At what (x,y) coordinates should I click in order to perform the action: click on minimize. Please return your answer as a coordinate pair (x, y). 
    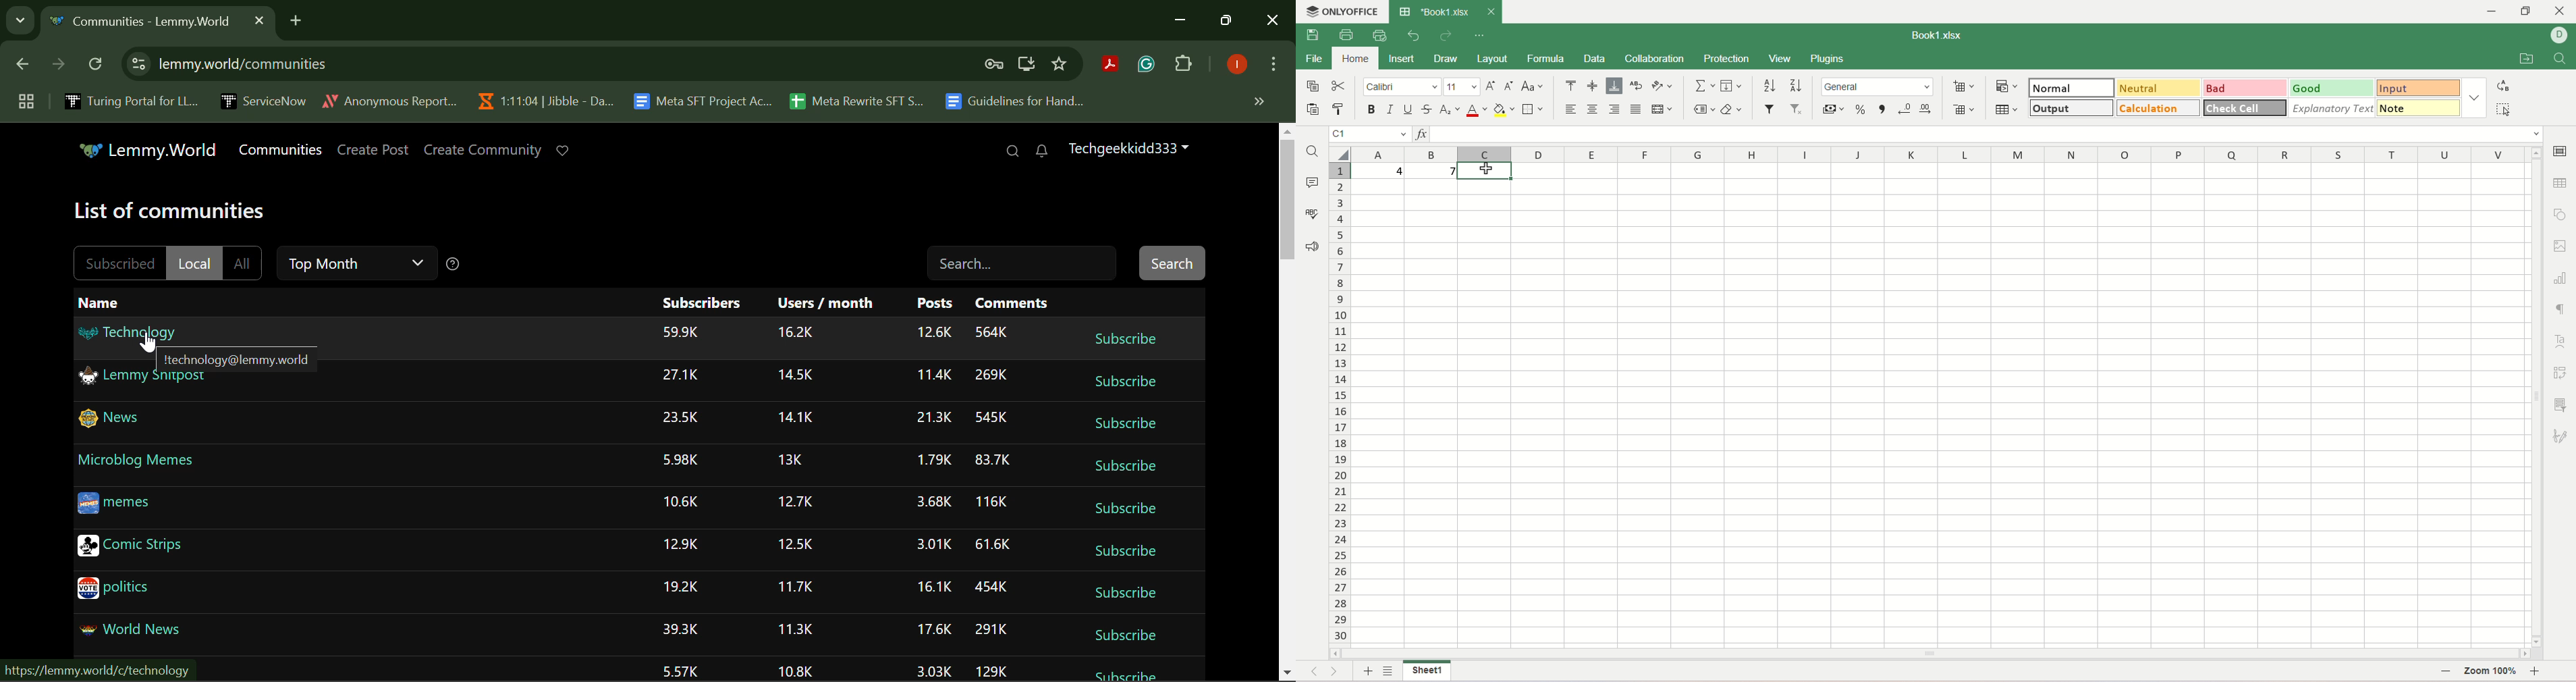
    Looking at the image, I should click on (2496, 12).